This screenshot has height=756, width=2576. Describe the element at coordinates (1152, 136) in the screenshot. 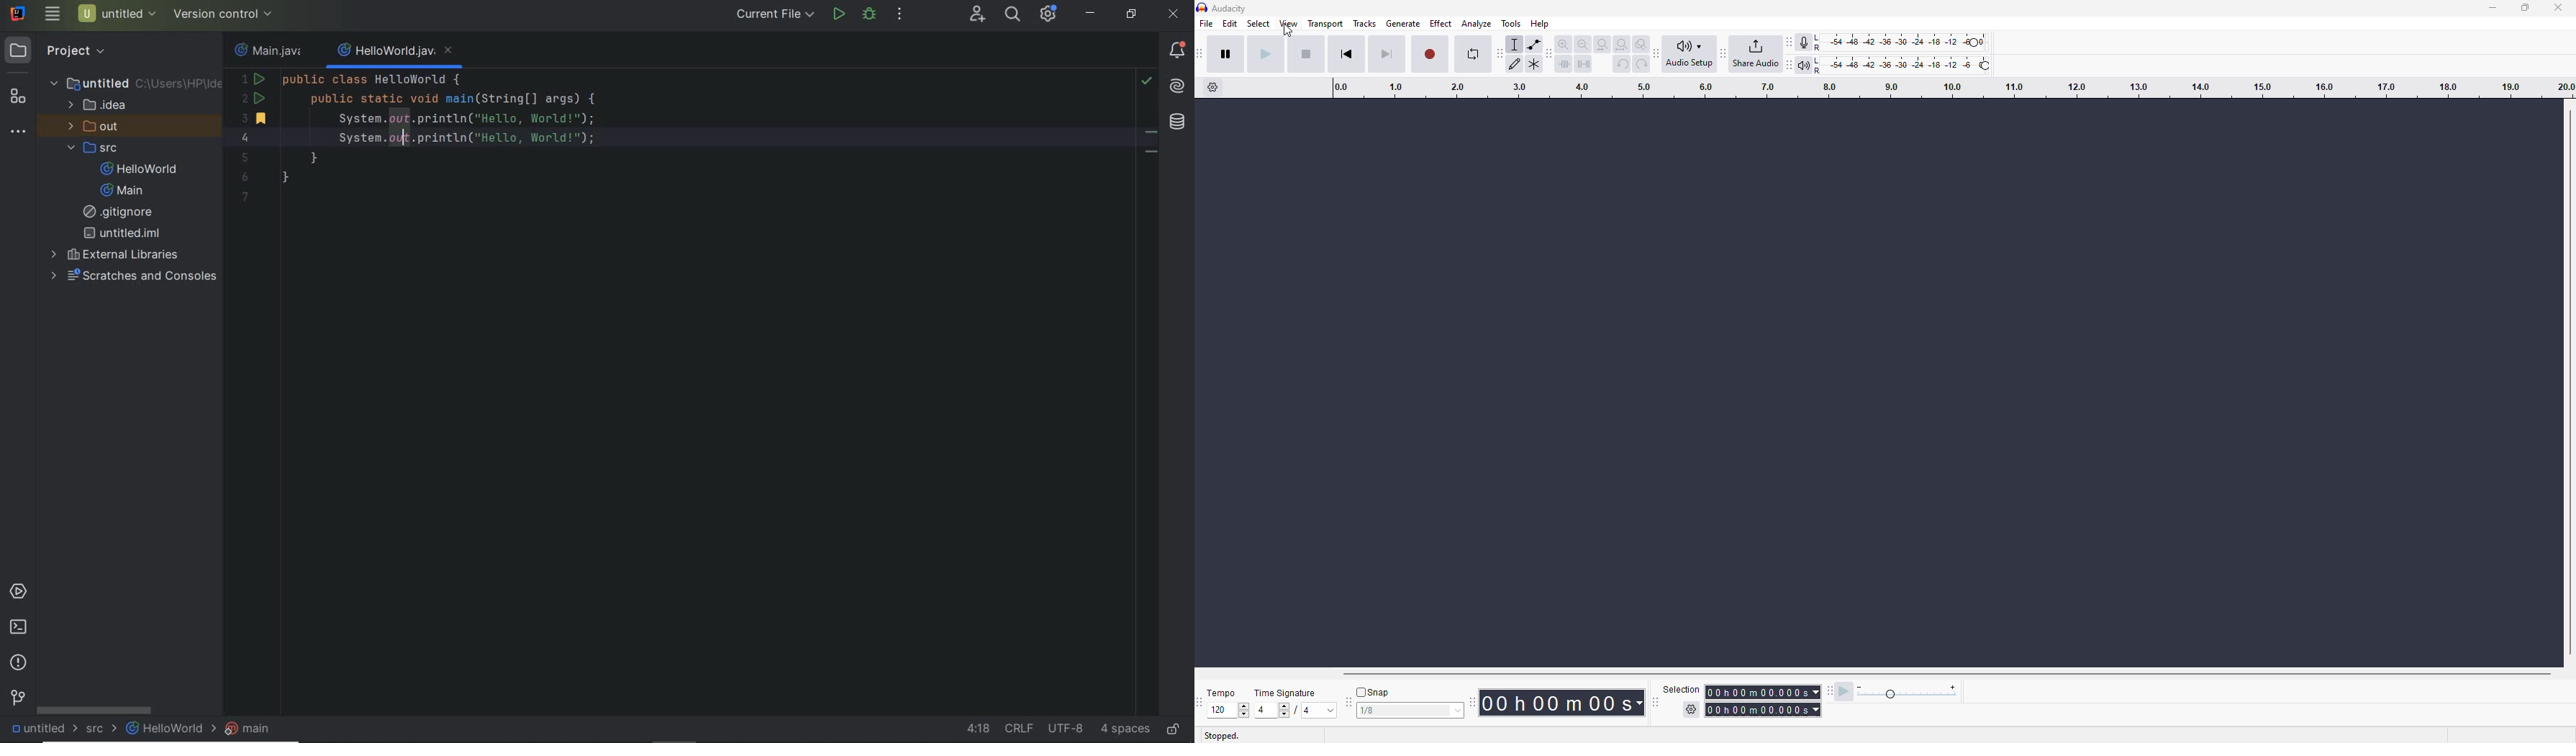

I see `F11 to toggle` at that location.